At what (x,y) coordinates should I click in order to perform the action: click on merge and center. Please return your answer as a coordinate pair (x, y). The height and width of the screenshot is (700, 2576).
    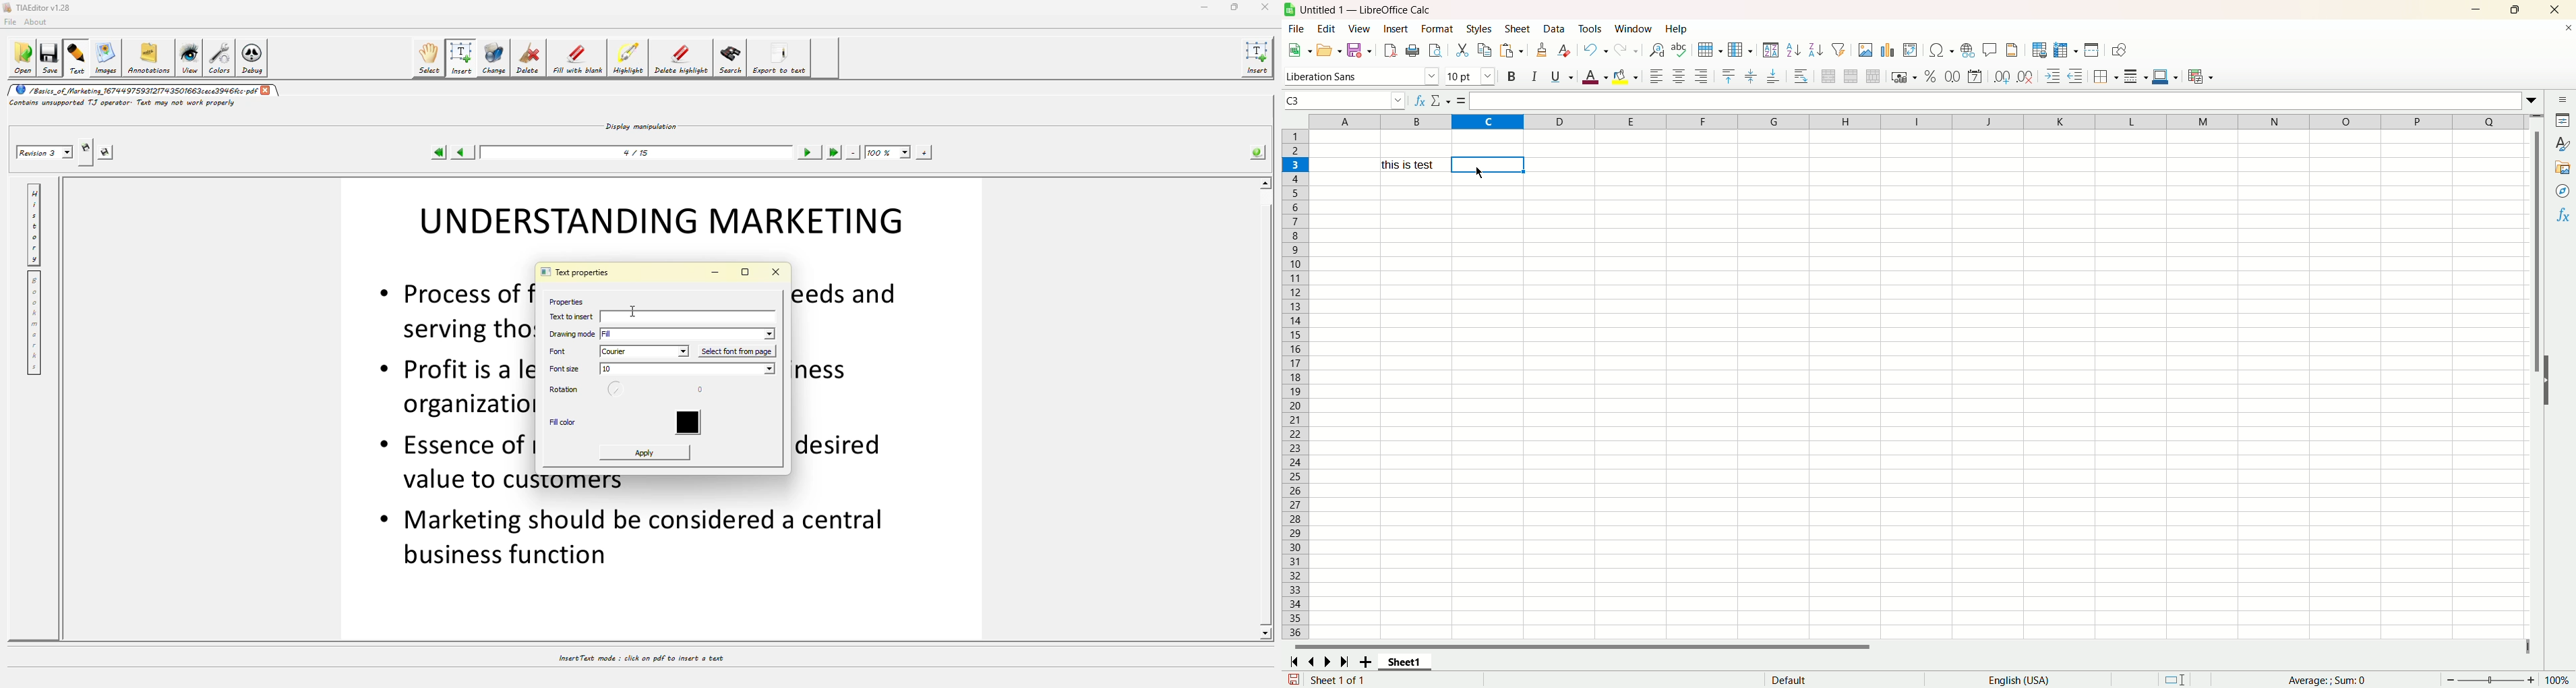
    Looking at the image, I should click on (1828, 76).